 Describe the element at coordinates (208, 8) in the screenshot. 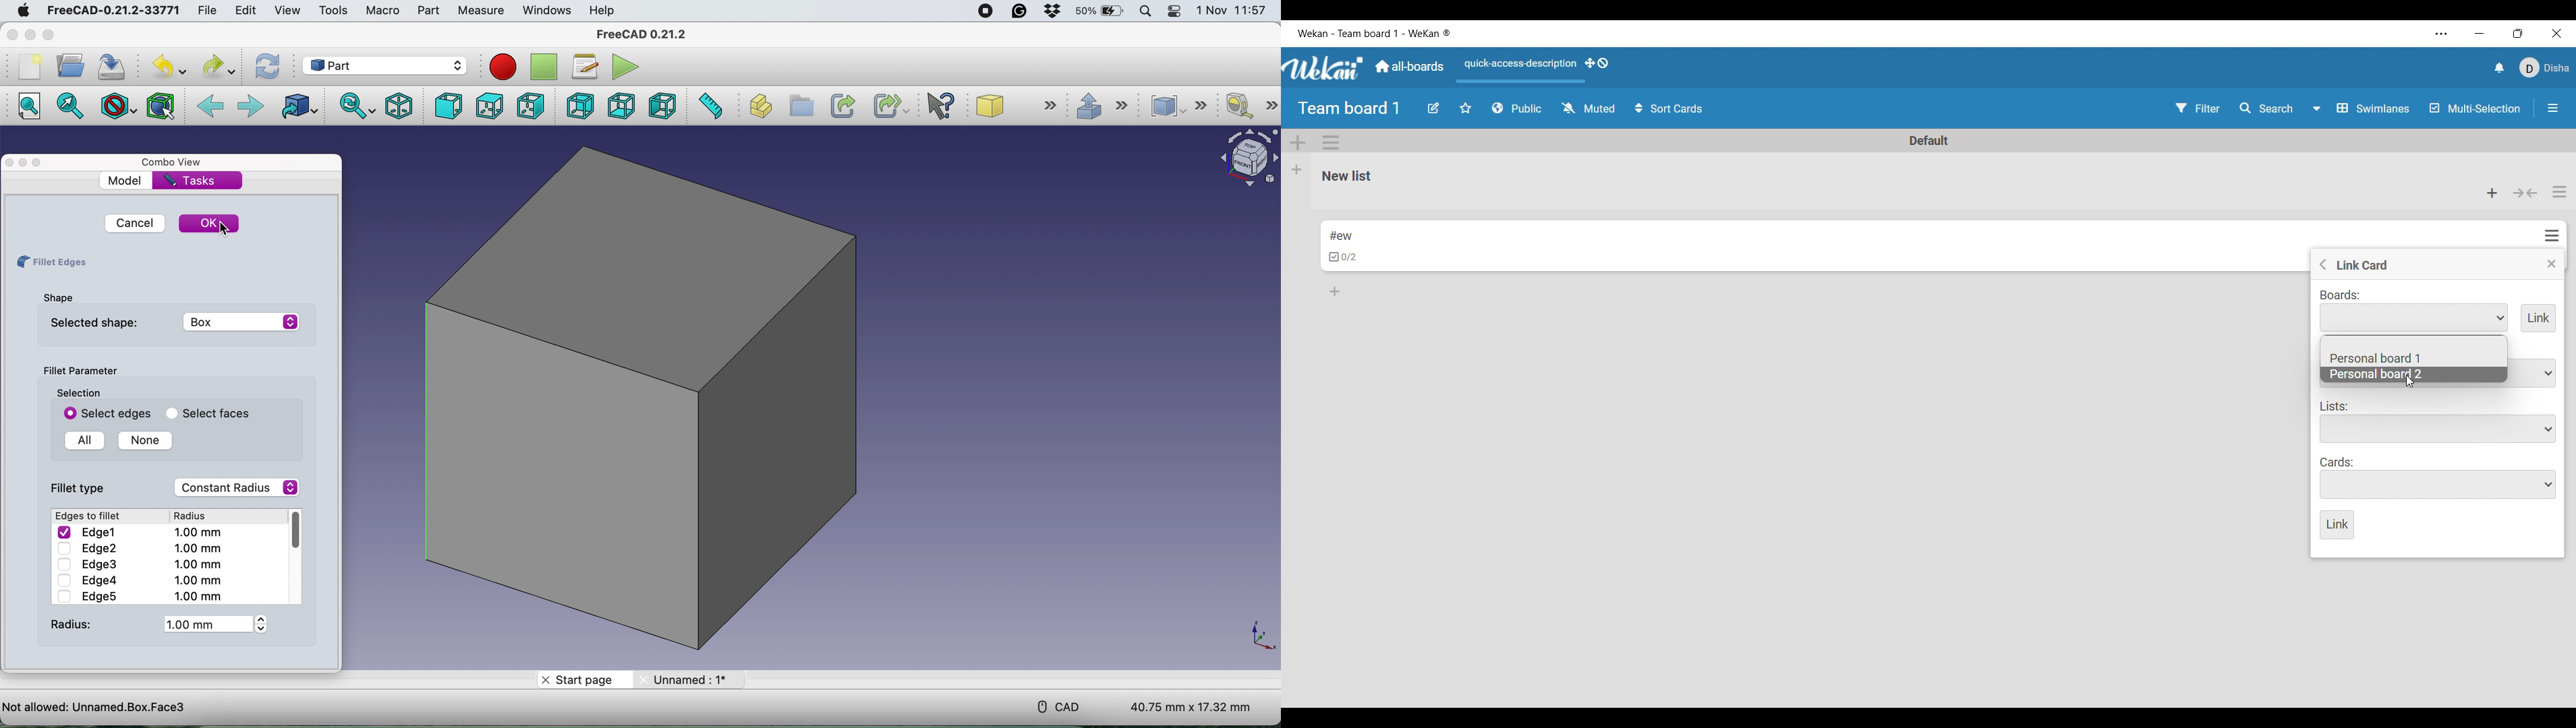

I see `file` at that location.